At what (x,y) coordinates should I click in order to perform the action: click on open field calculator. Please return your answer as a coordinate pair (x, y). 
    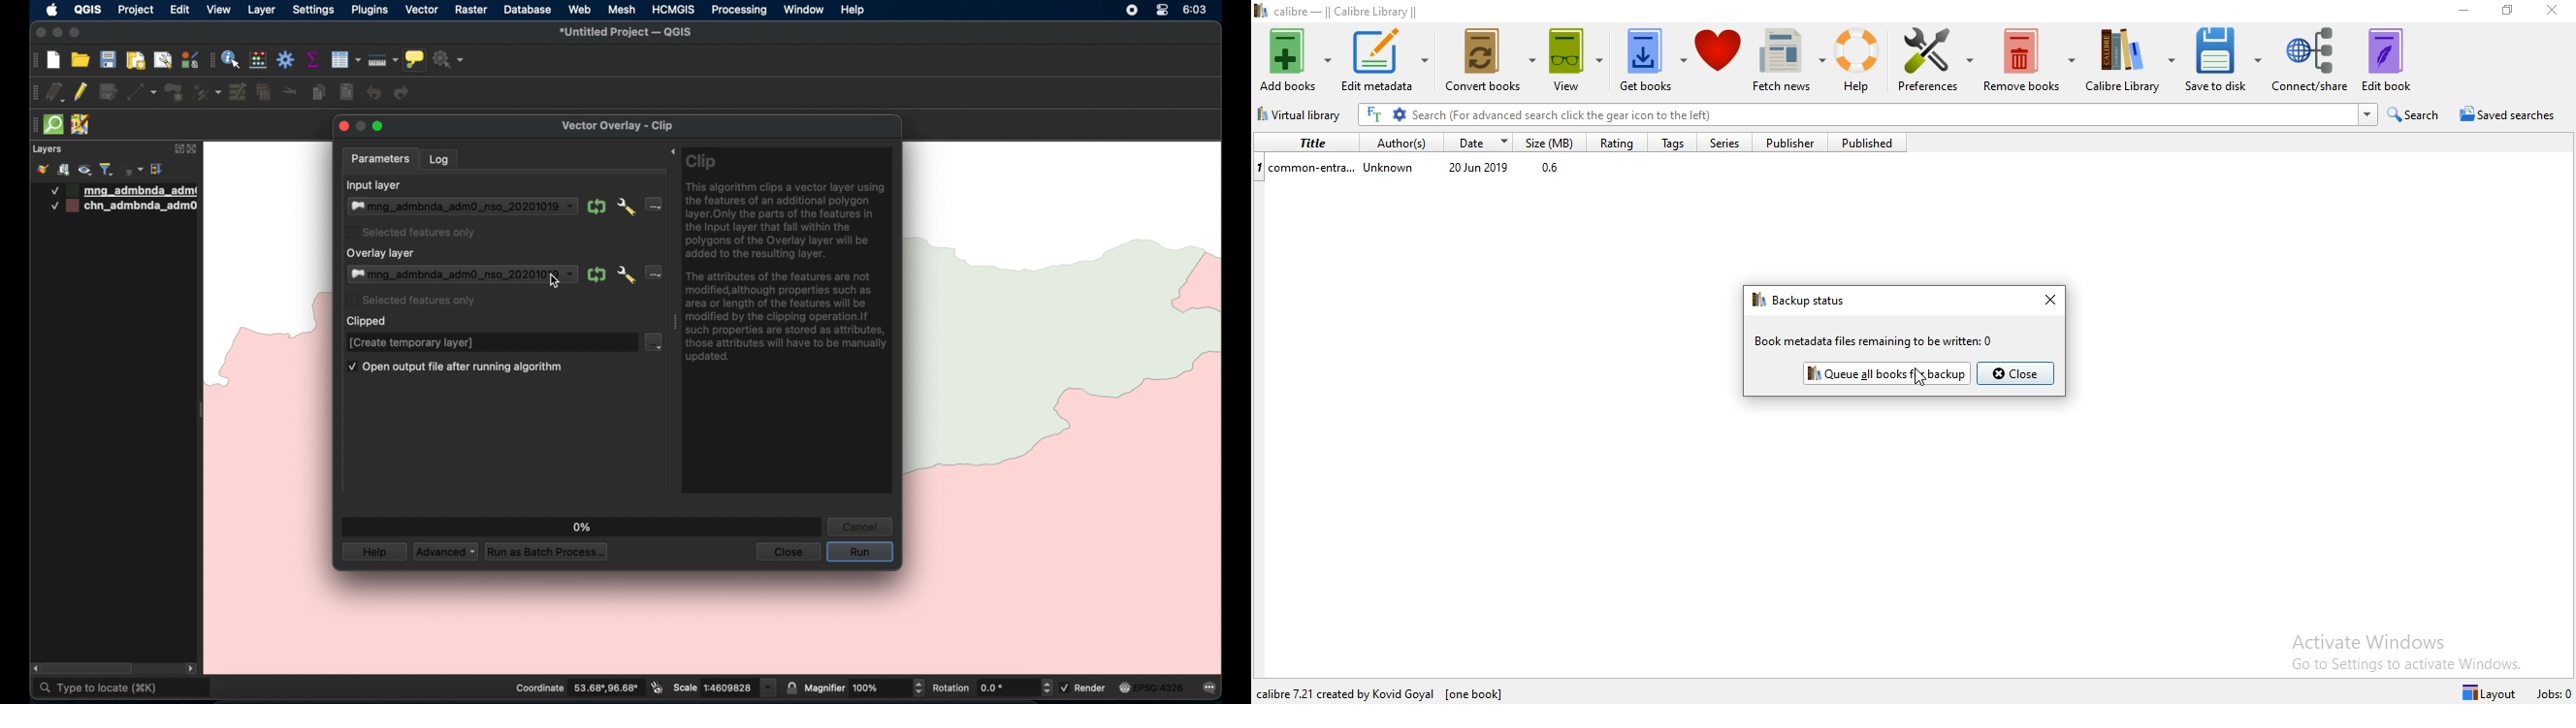
    Looking at the image, I should click on (259, 61).